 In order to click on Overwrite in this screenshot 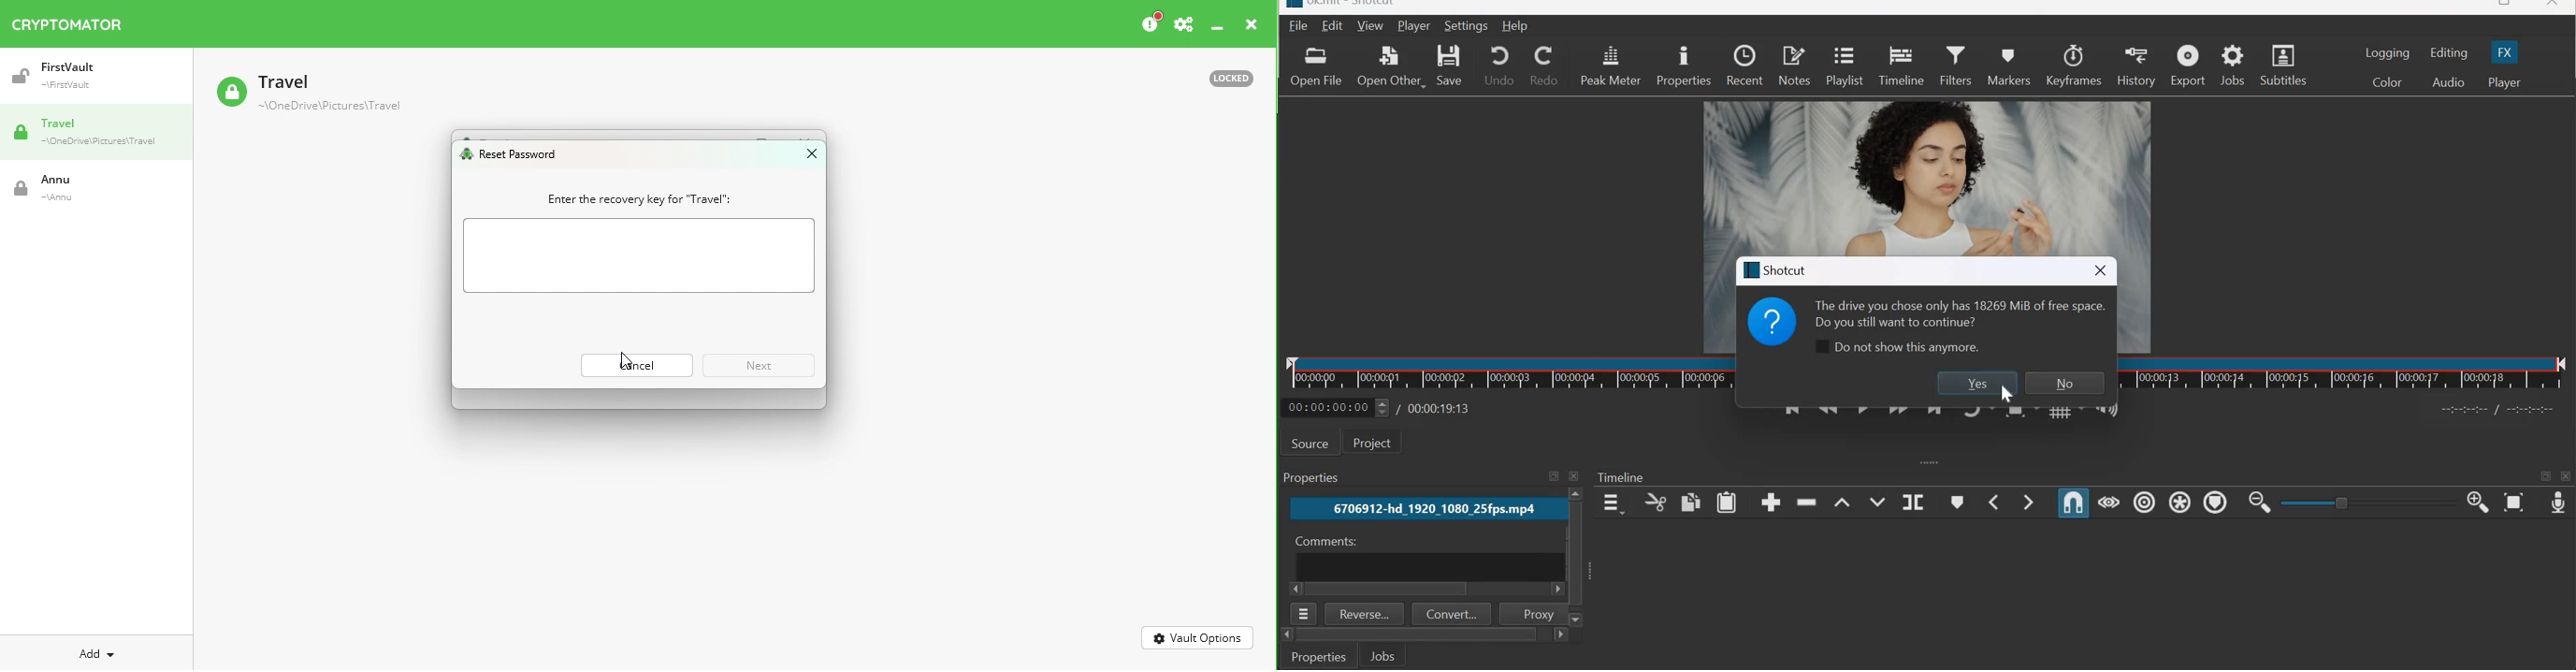, I will do `click(1876, 499)`.